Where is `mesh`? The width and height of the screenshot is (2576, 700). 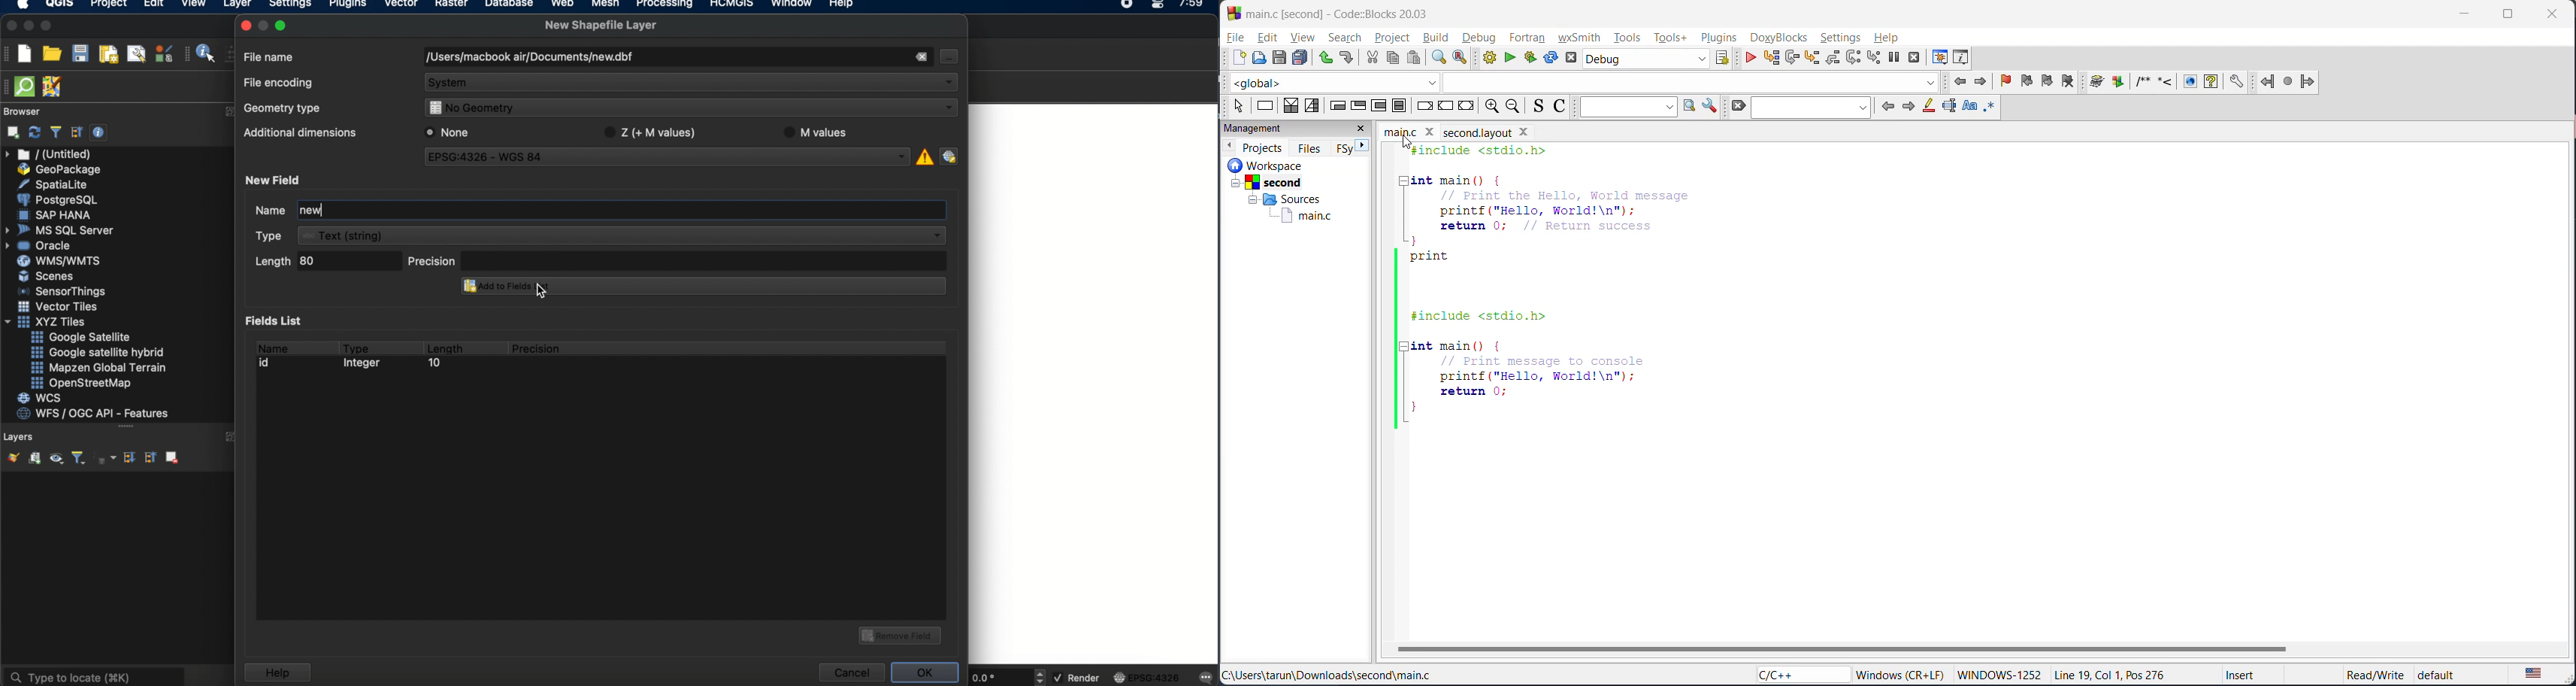 mesh is located at coordinates (606, 5).